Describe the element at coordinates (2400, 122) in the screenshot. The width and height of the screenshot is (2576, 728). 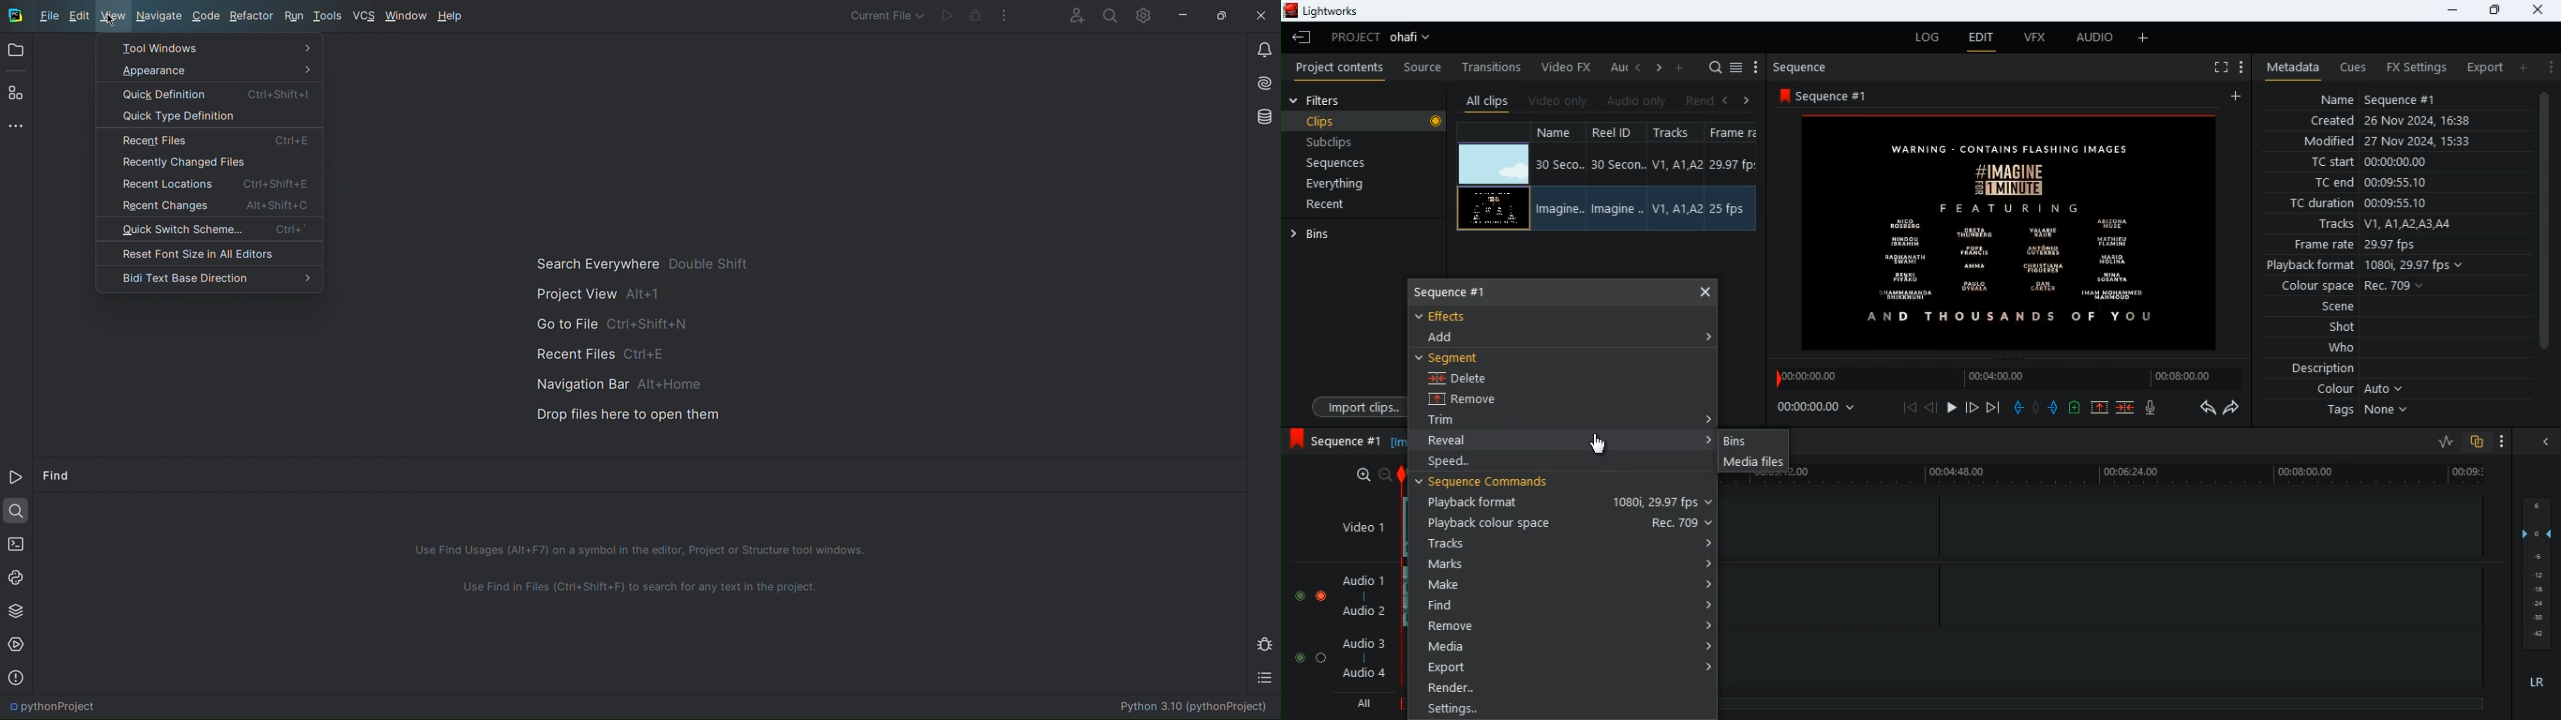
I see `created` at that location.